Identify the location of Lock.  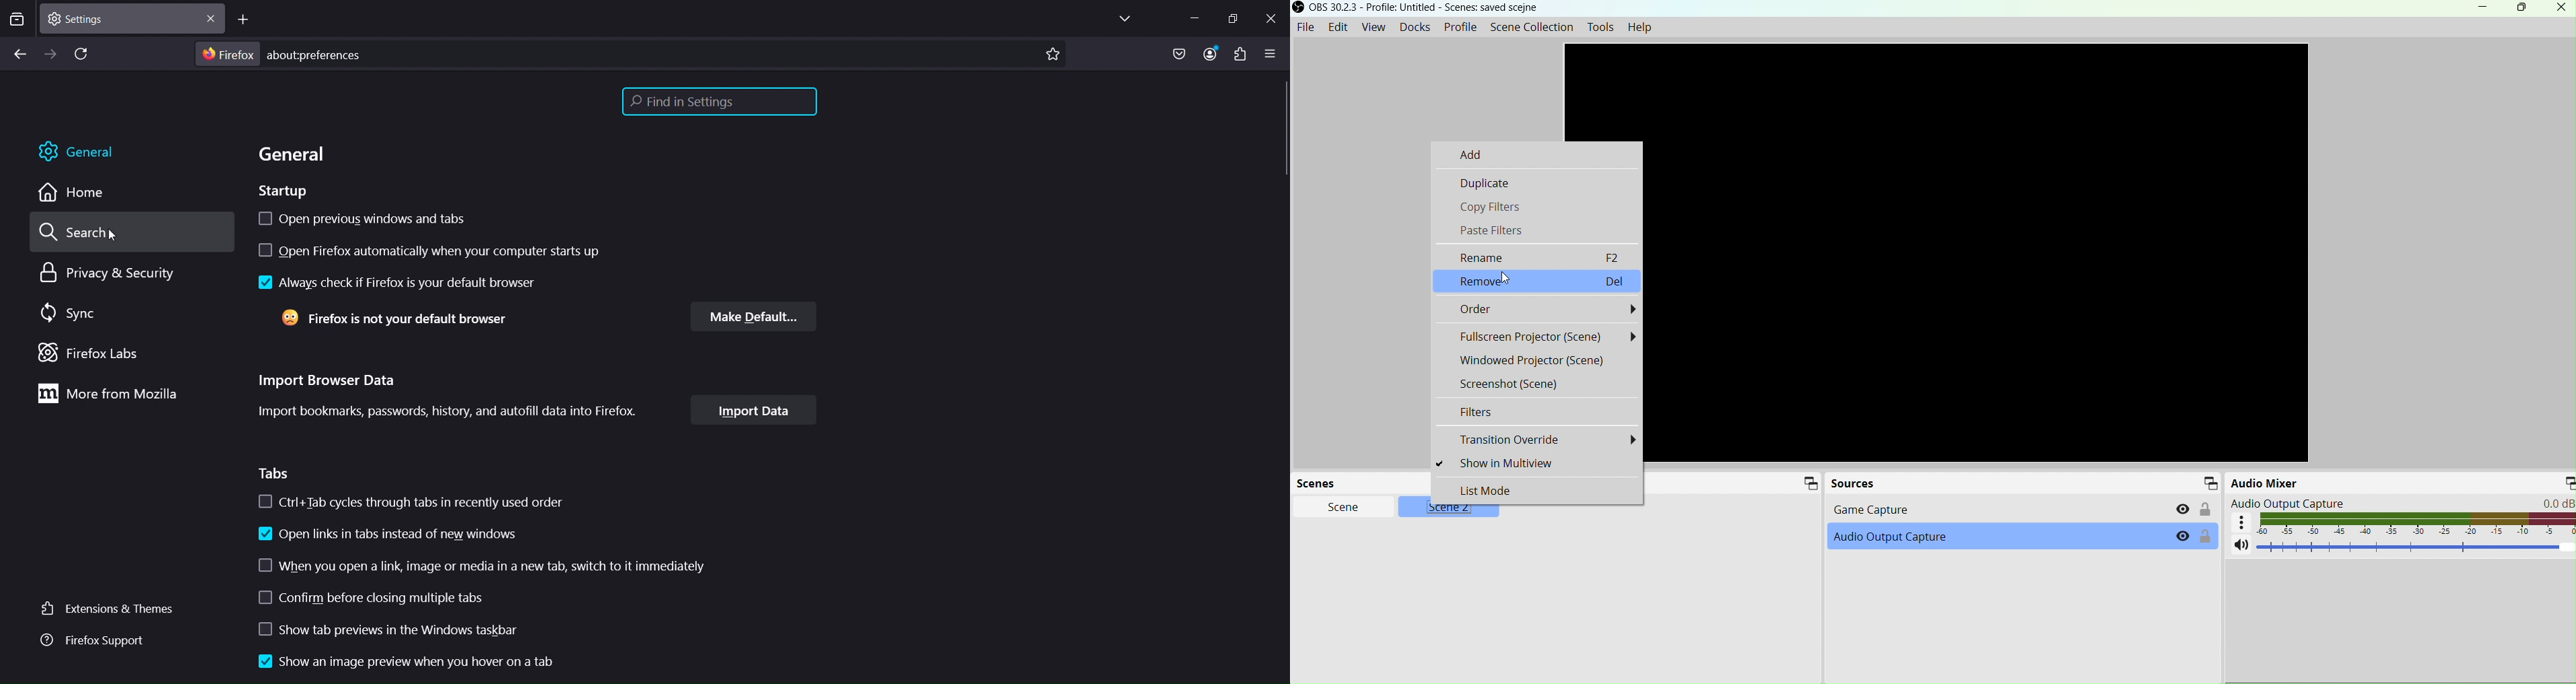
(2206, 539).